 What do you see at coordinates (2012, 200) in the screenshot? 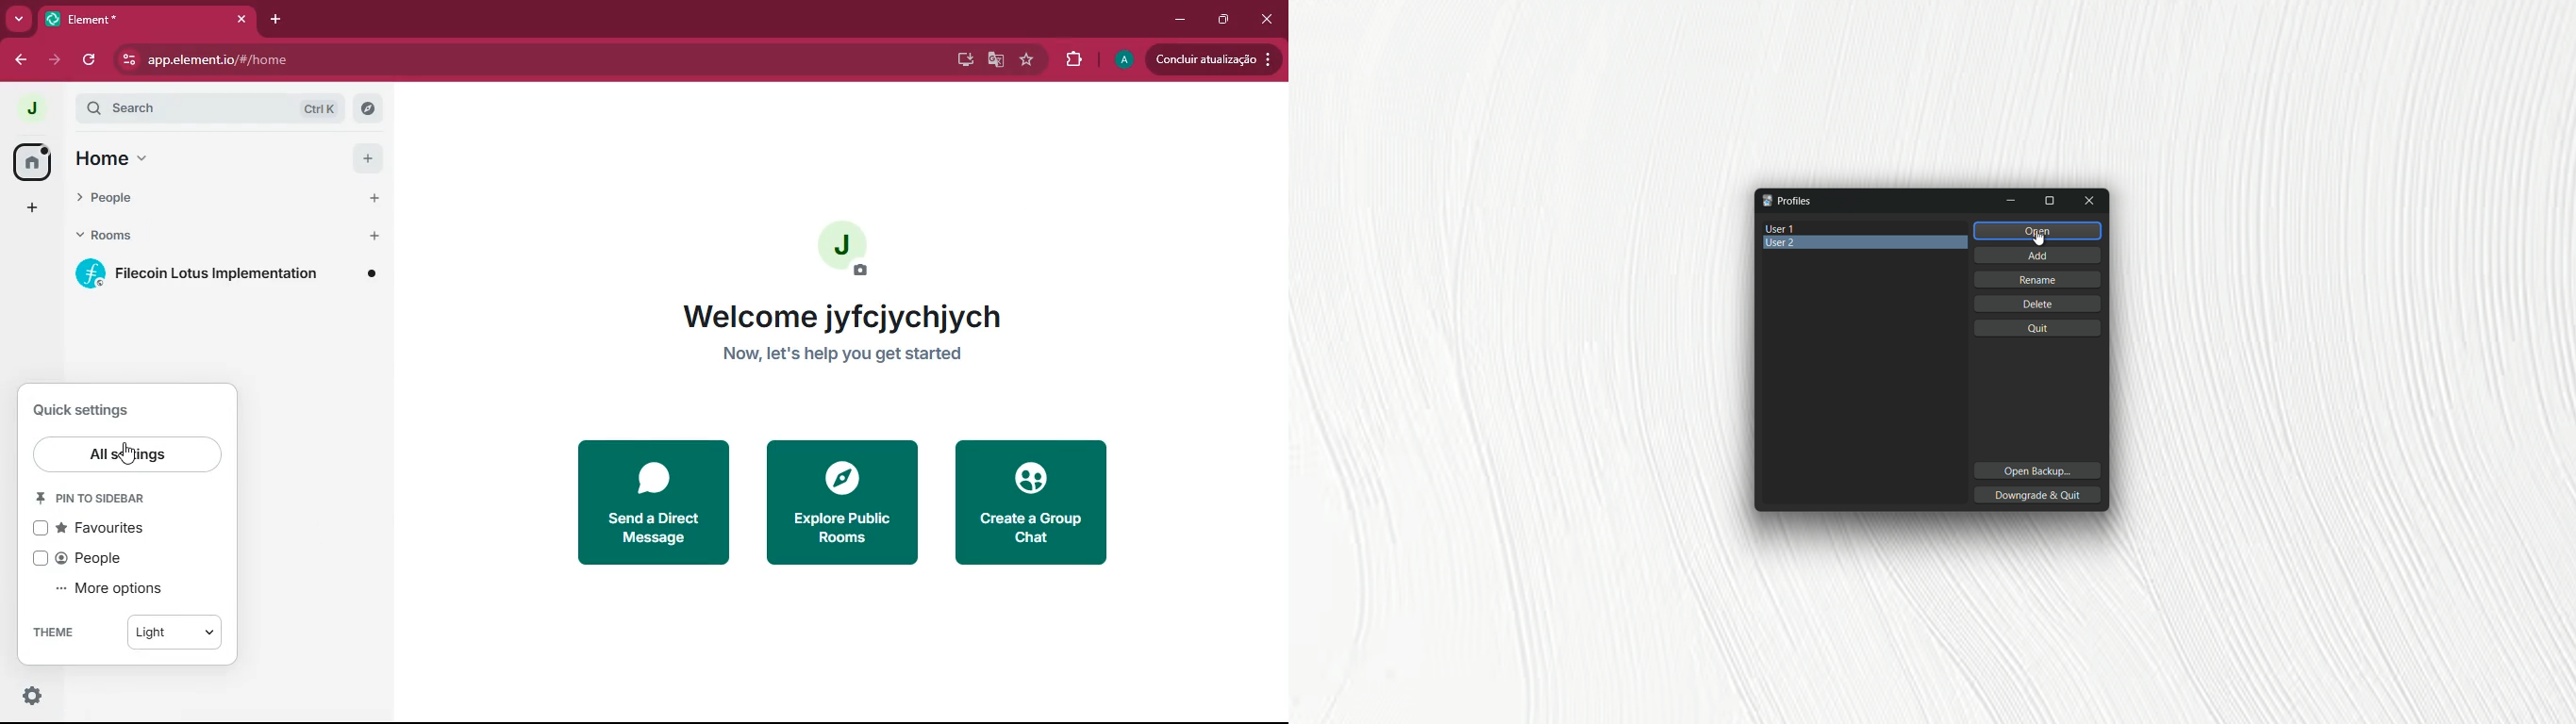
I see `minimize` at bounding box center [2012, 200].